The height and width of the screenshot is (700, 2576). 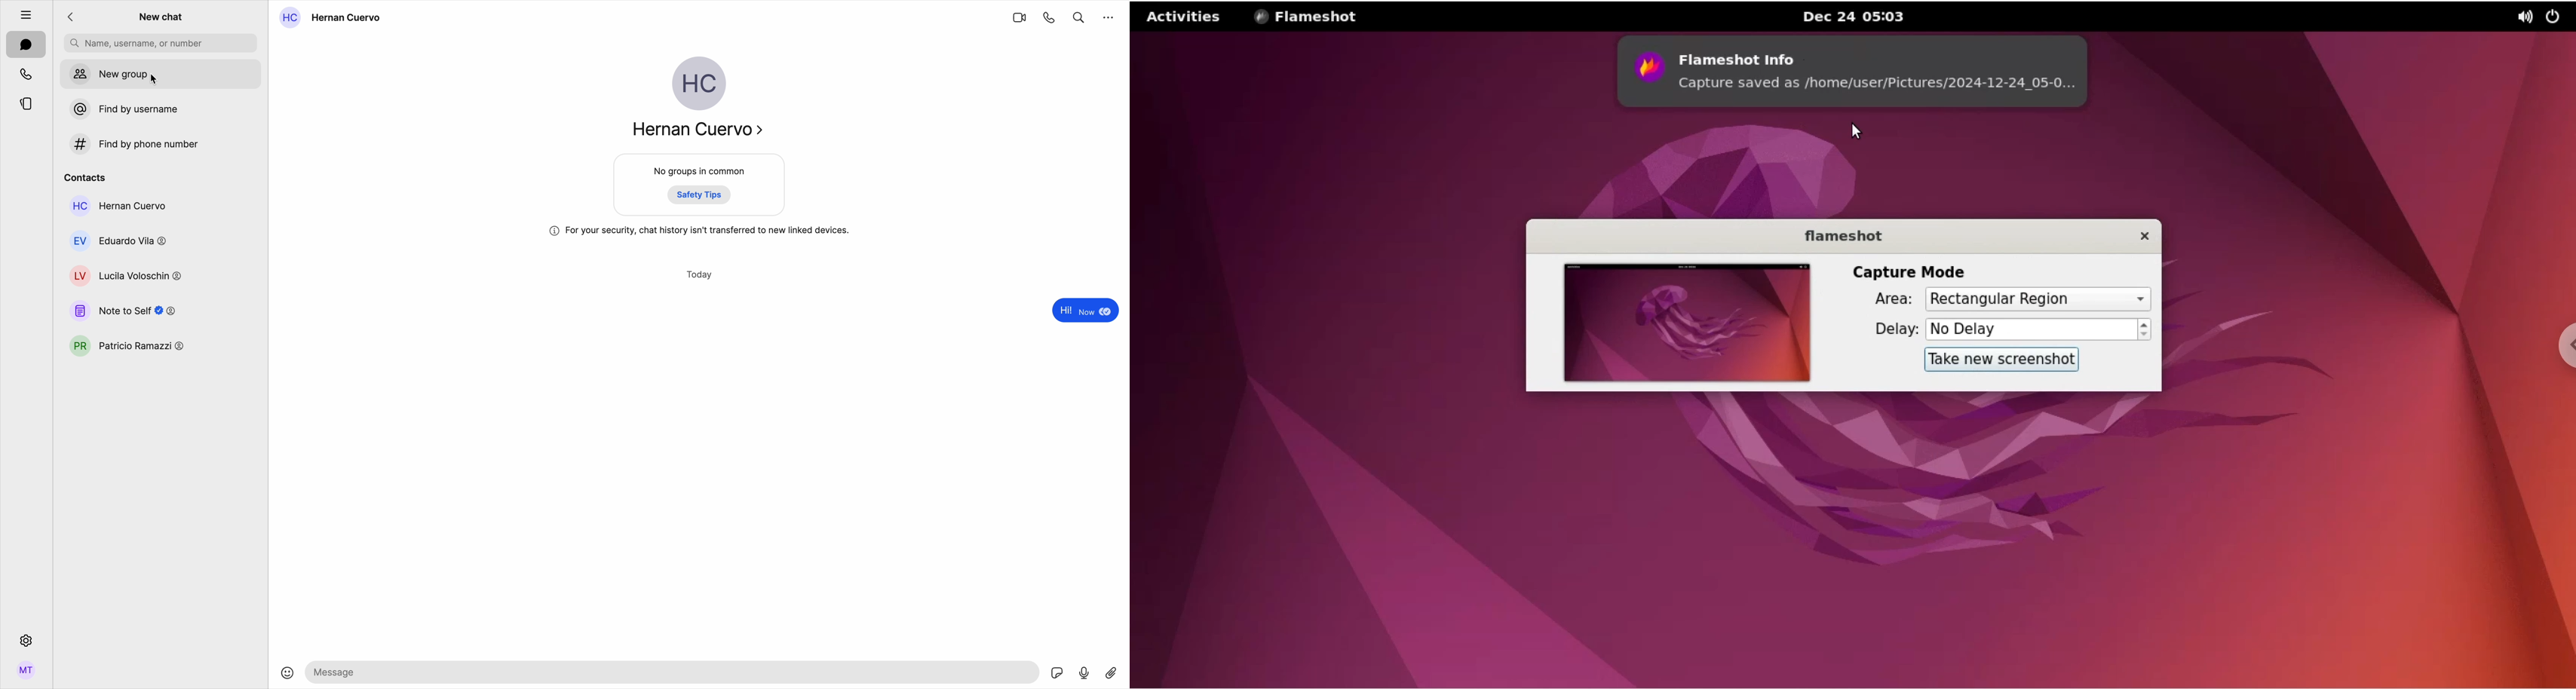 What do you see at coordinates (700, 231) in the screenshot?
I see `safety message` at bounding box center [700, 231].